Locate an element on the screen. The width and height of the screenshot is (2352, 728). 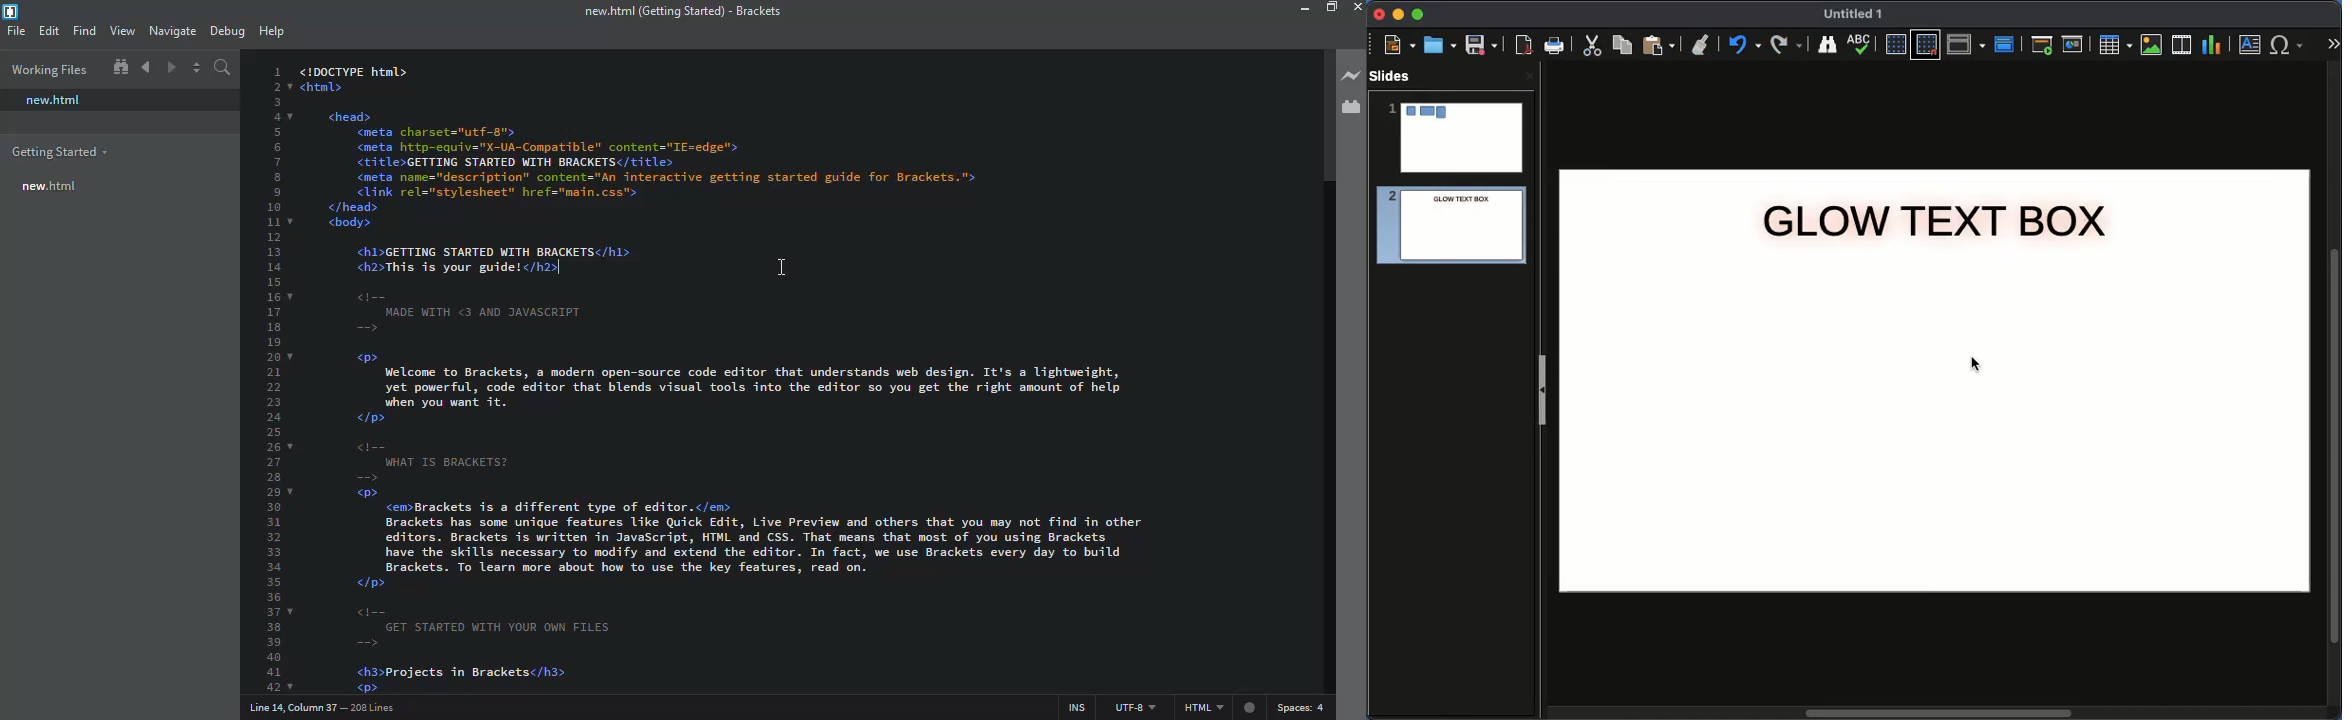
GLOW TEXT BOX is located at coordinates (1935, 222).